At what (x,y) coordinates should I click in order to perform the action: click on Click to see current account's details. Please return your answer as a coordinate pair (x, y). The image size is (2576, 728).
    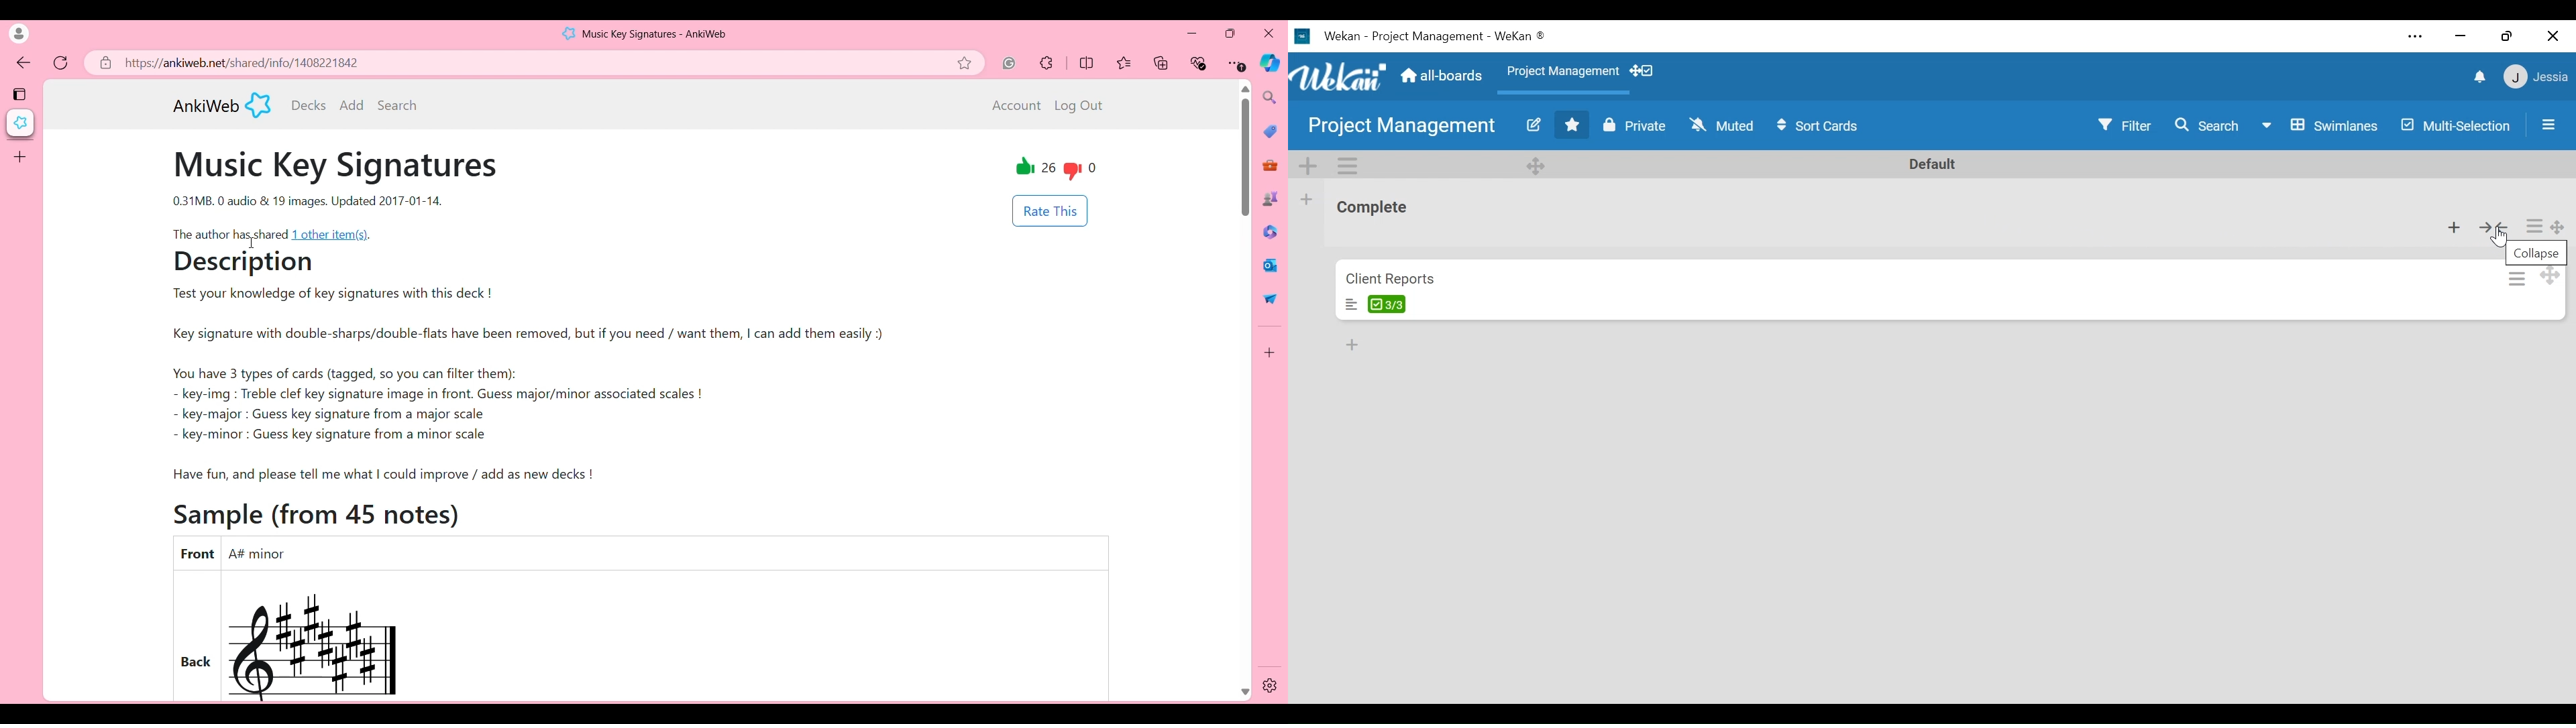
    Looking at the image, I should click on (19, 34).